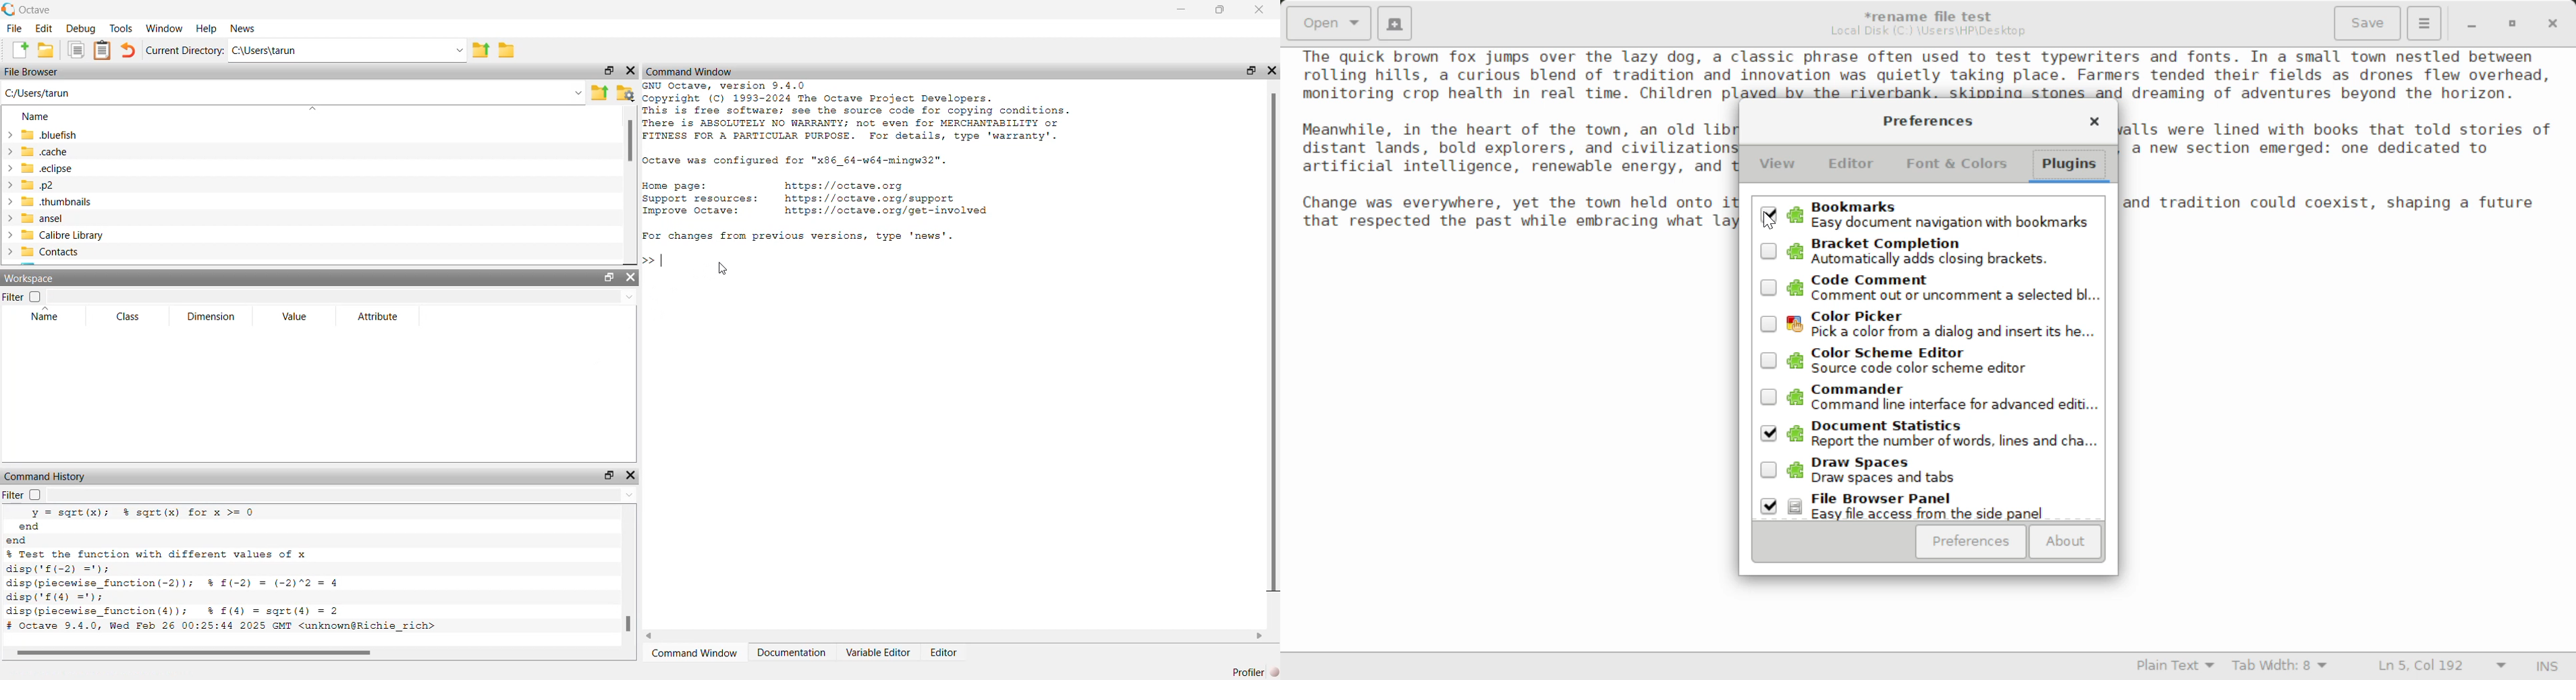 This screenshot has height=700, width=2576. I want to click on View Tab, so click(1778, 167).